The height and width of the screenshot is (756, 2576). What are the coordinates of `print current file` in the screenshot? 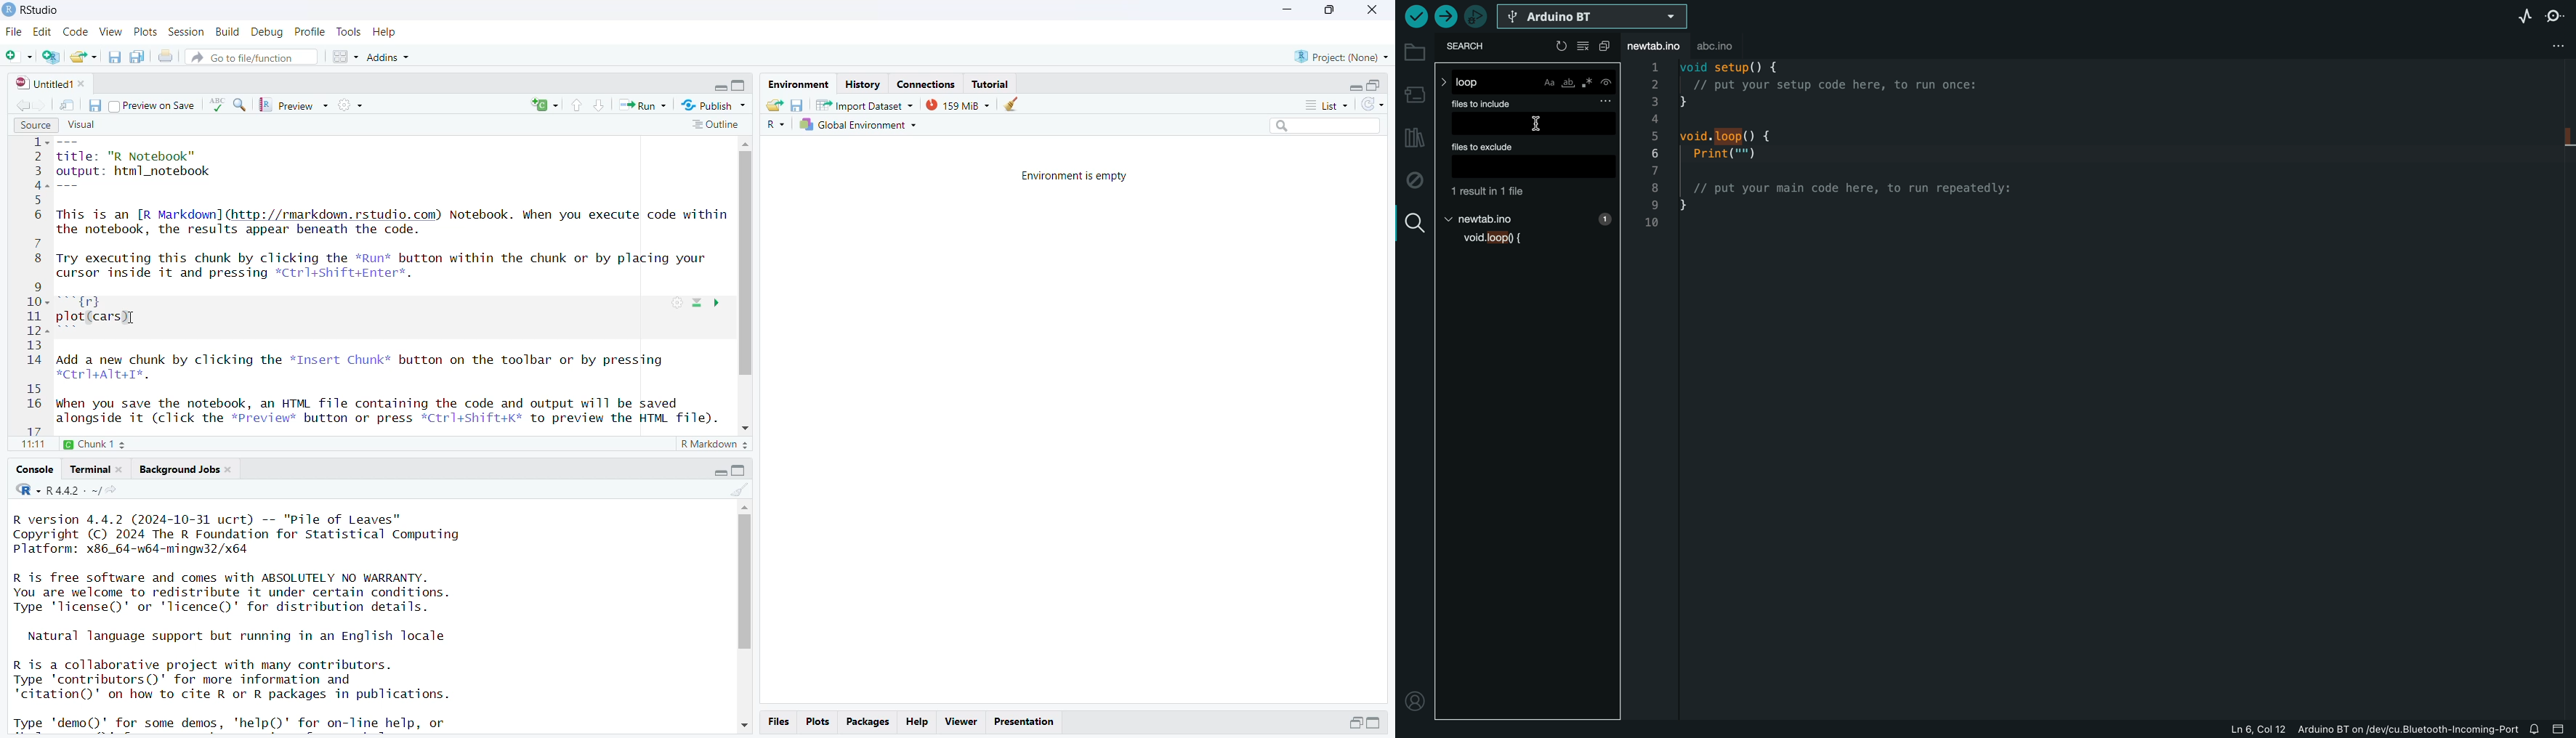 It's located at (166, 58).